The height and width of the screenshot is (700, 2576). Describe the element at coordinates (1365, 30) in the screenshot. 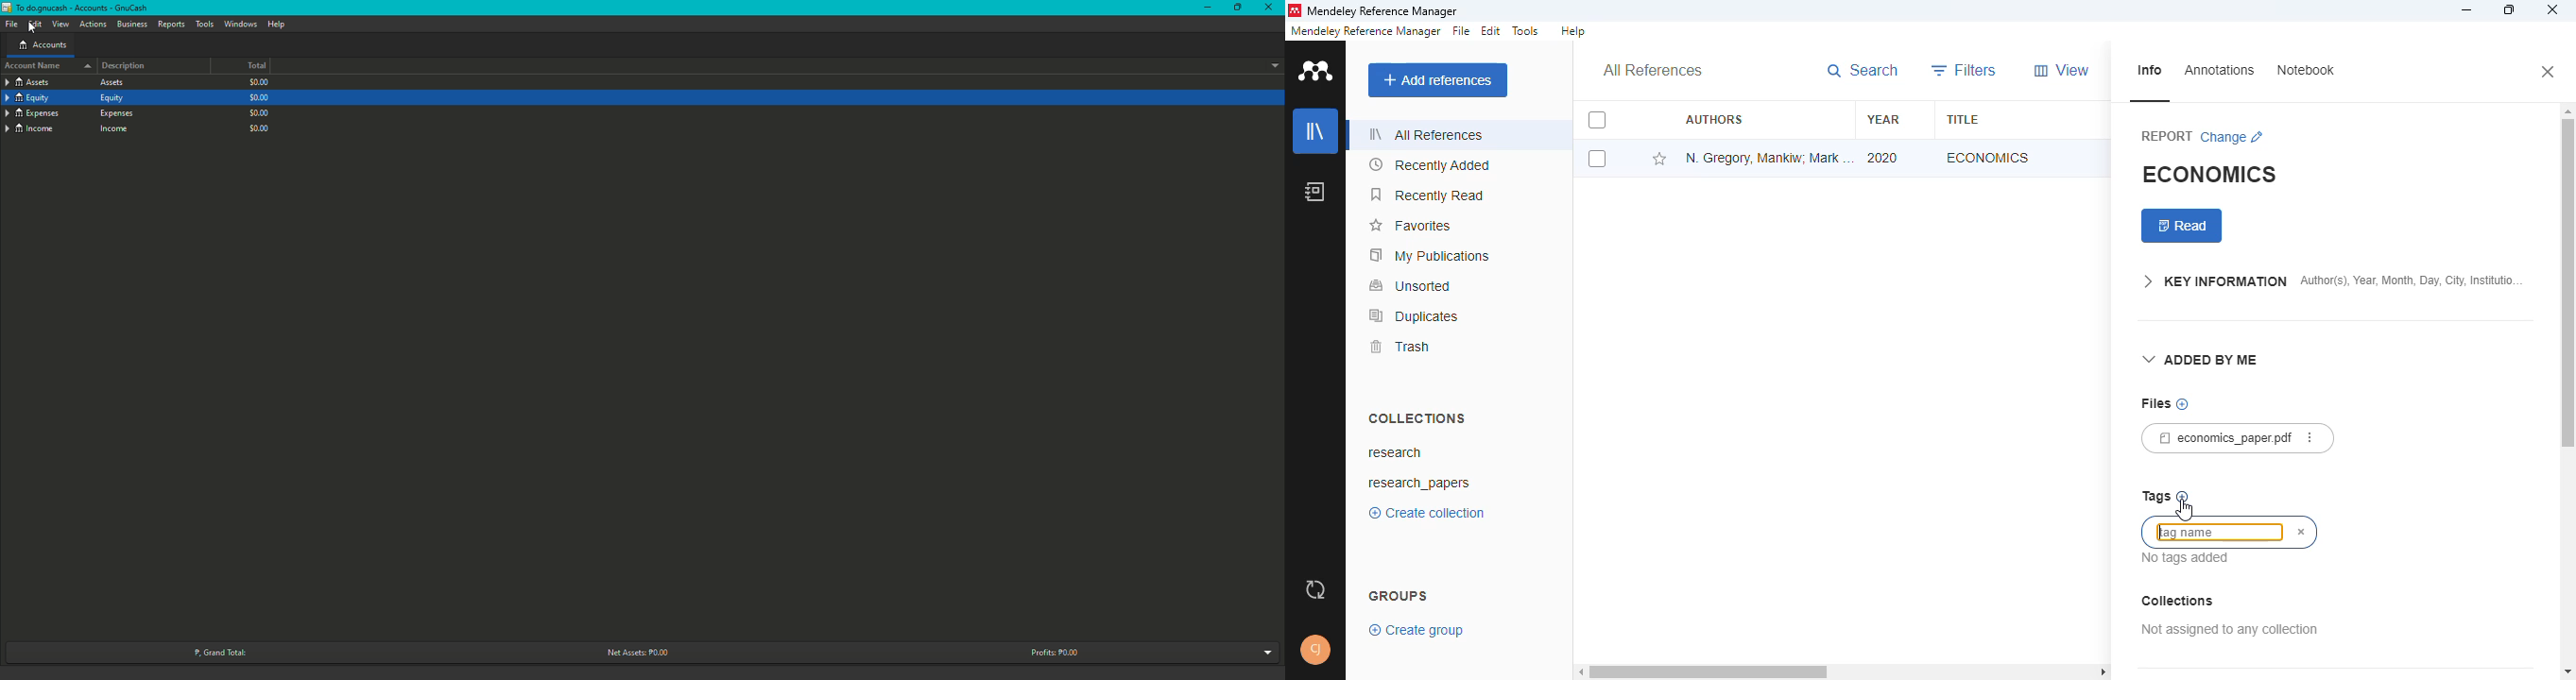

I see `mendeley reference manager` at that location.